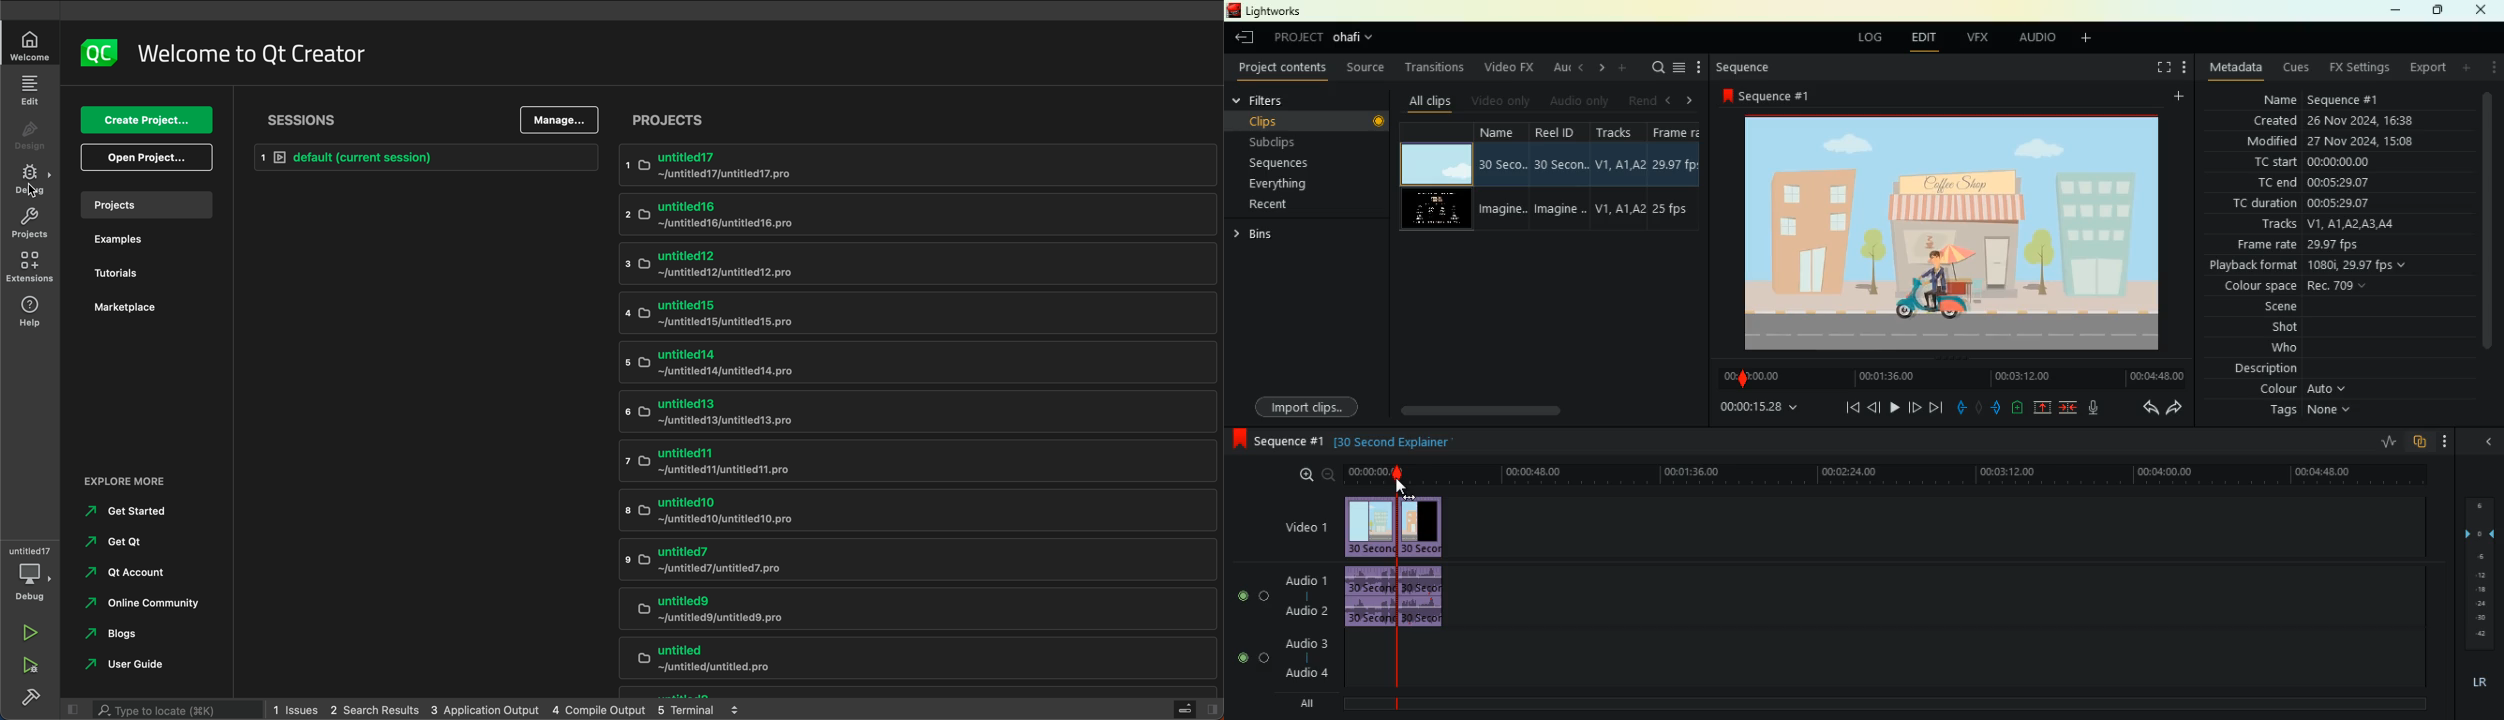 This screenshot has width=2520, height=728. I want to click on metadata, so click(2237, 65).